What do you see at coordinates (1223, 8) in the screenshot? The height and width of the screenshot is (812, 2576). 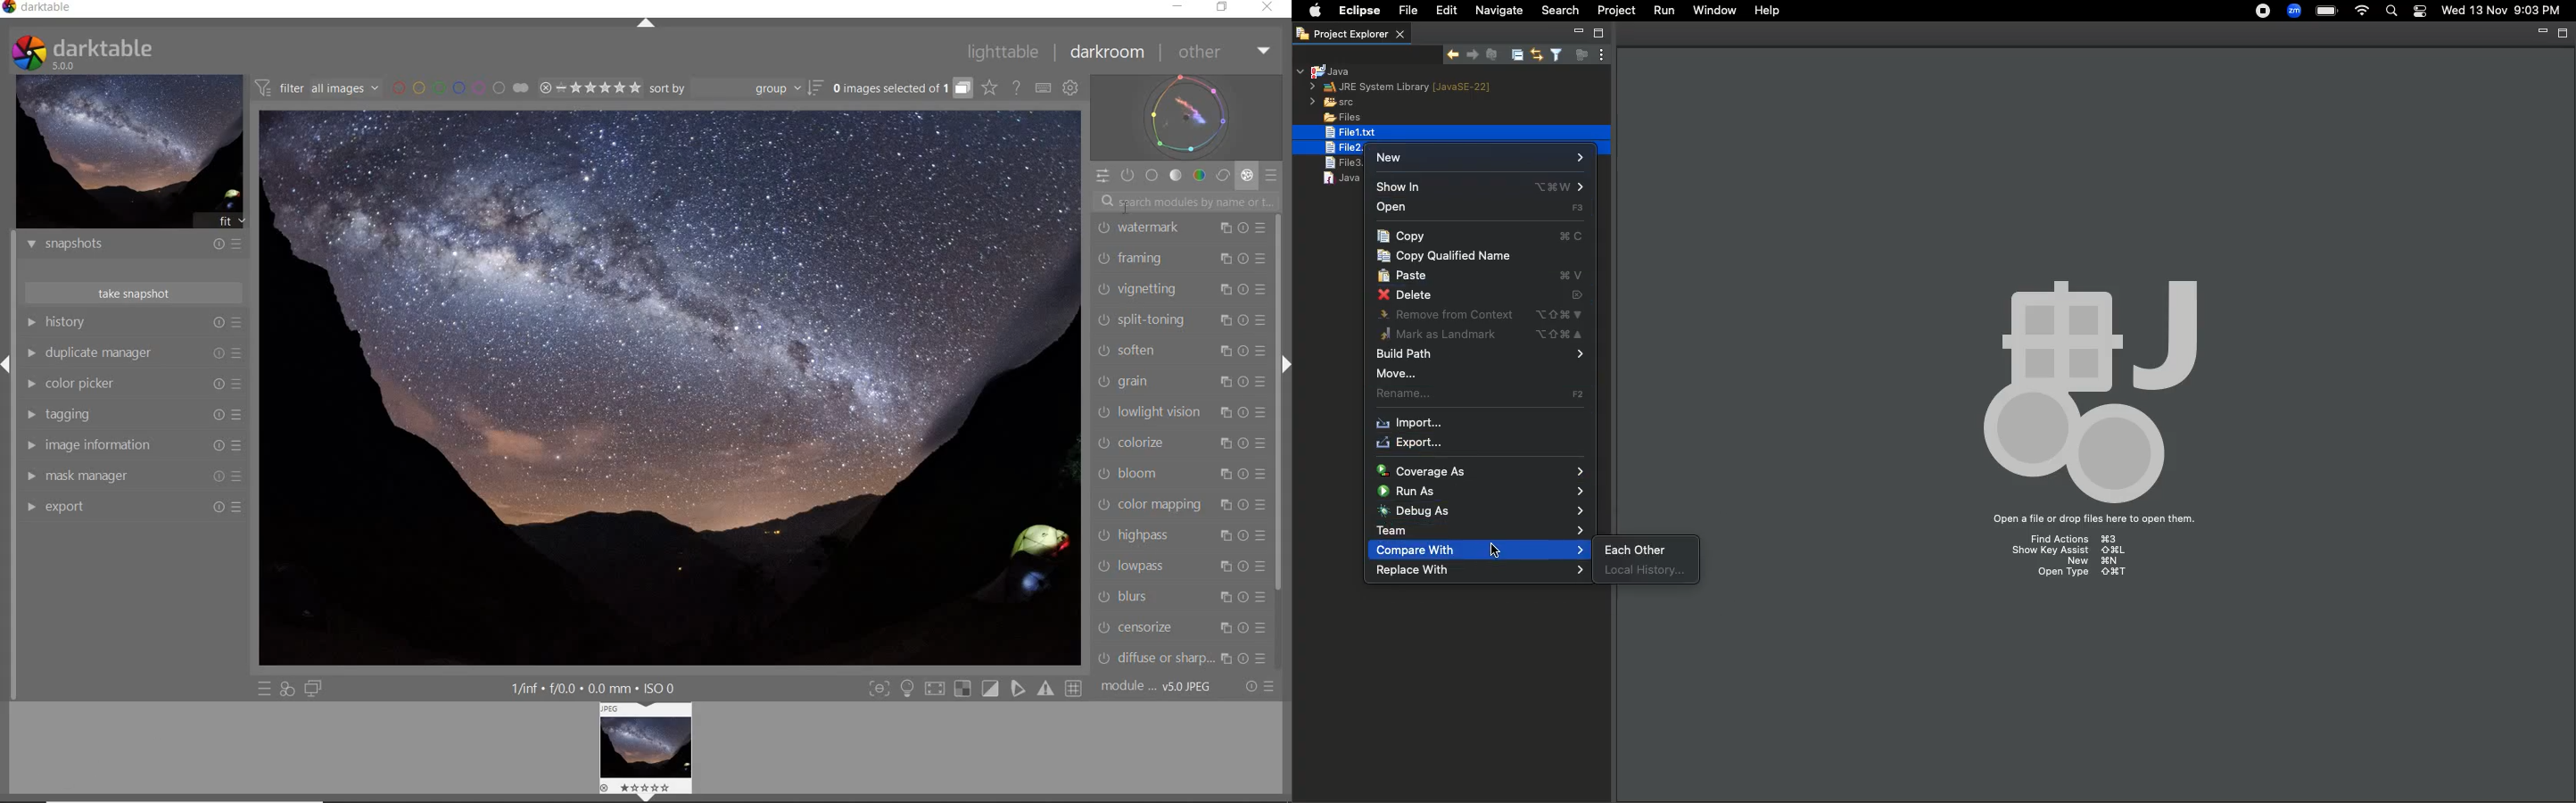 I see `RESTORE` at bounding box center [1223, 8].